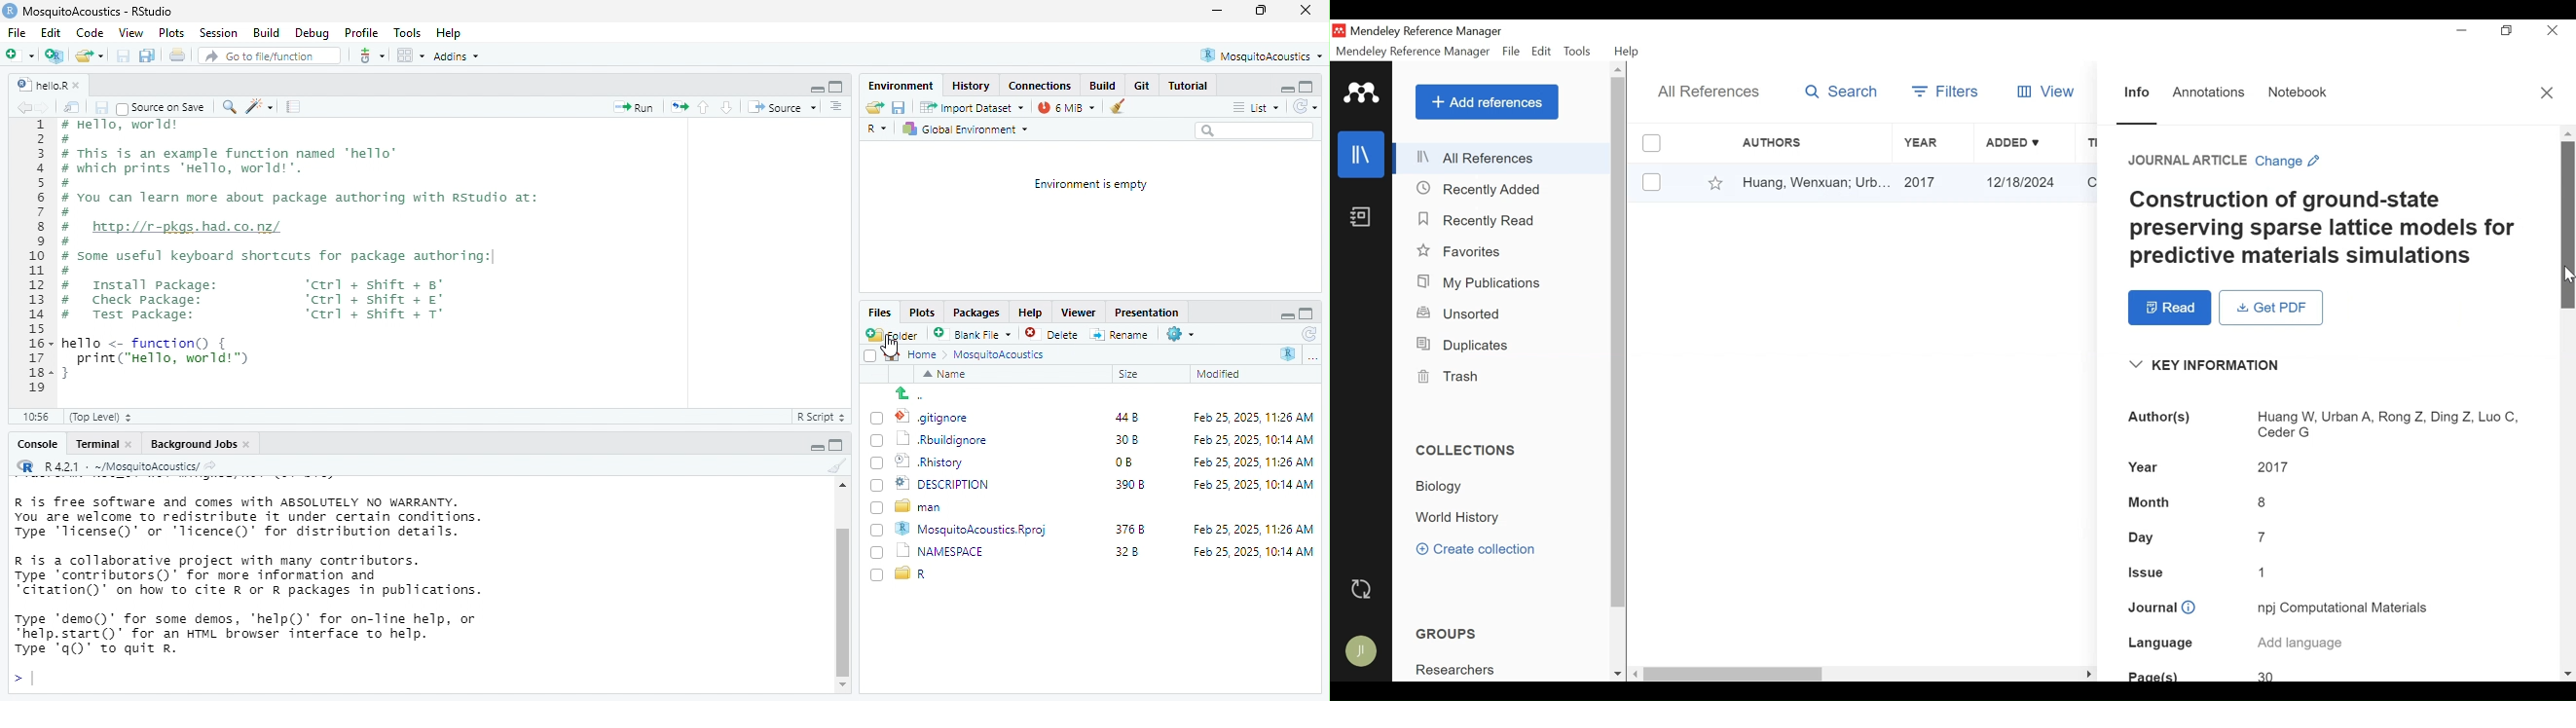  Describe the element at coordinates (372, 55) in the screenshot. I see `git` at that location.